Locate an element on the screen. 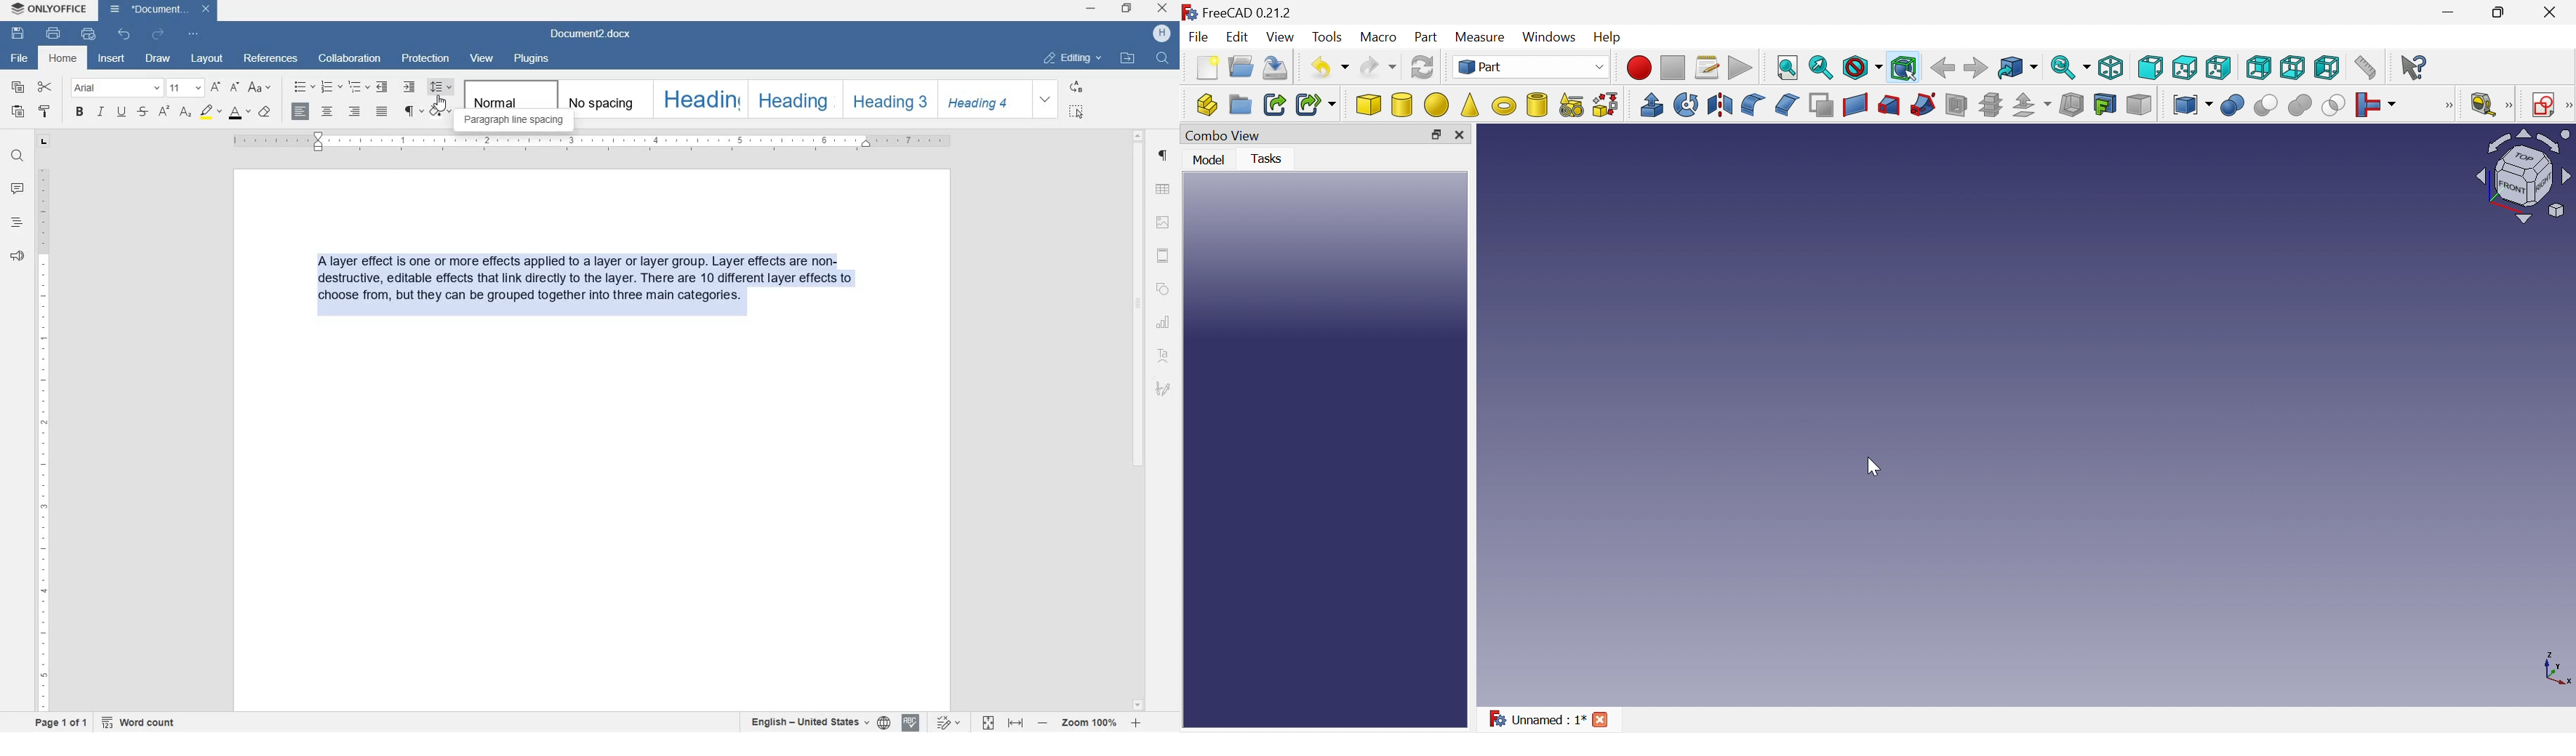 The width and height of the screenshot is (2576, 756). Macro is located at coordinates (1381, 39).